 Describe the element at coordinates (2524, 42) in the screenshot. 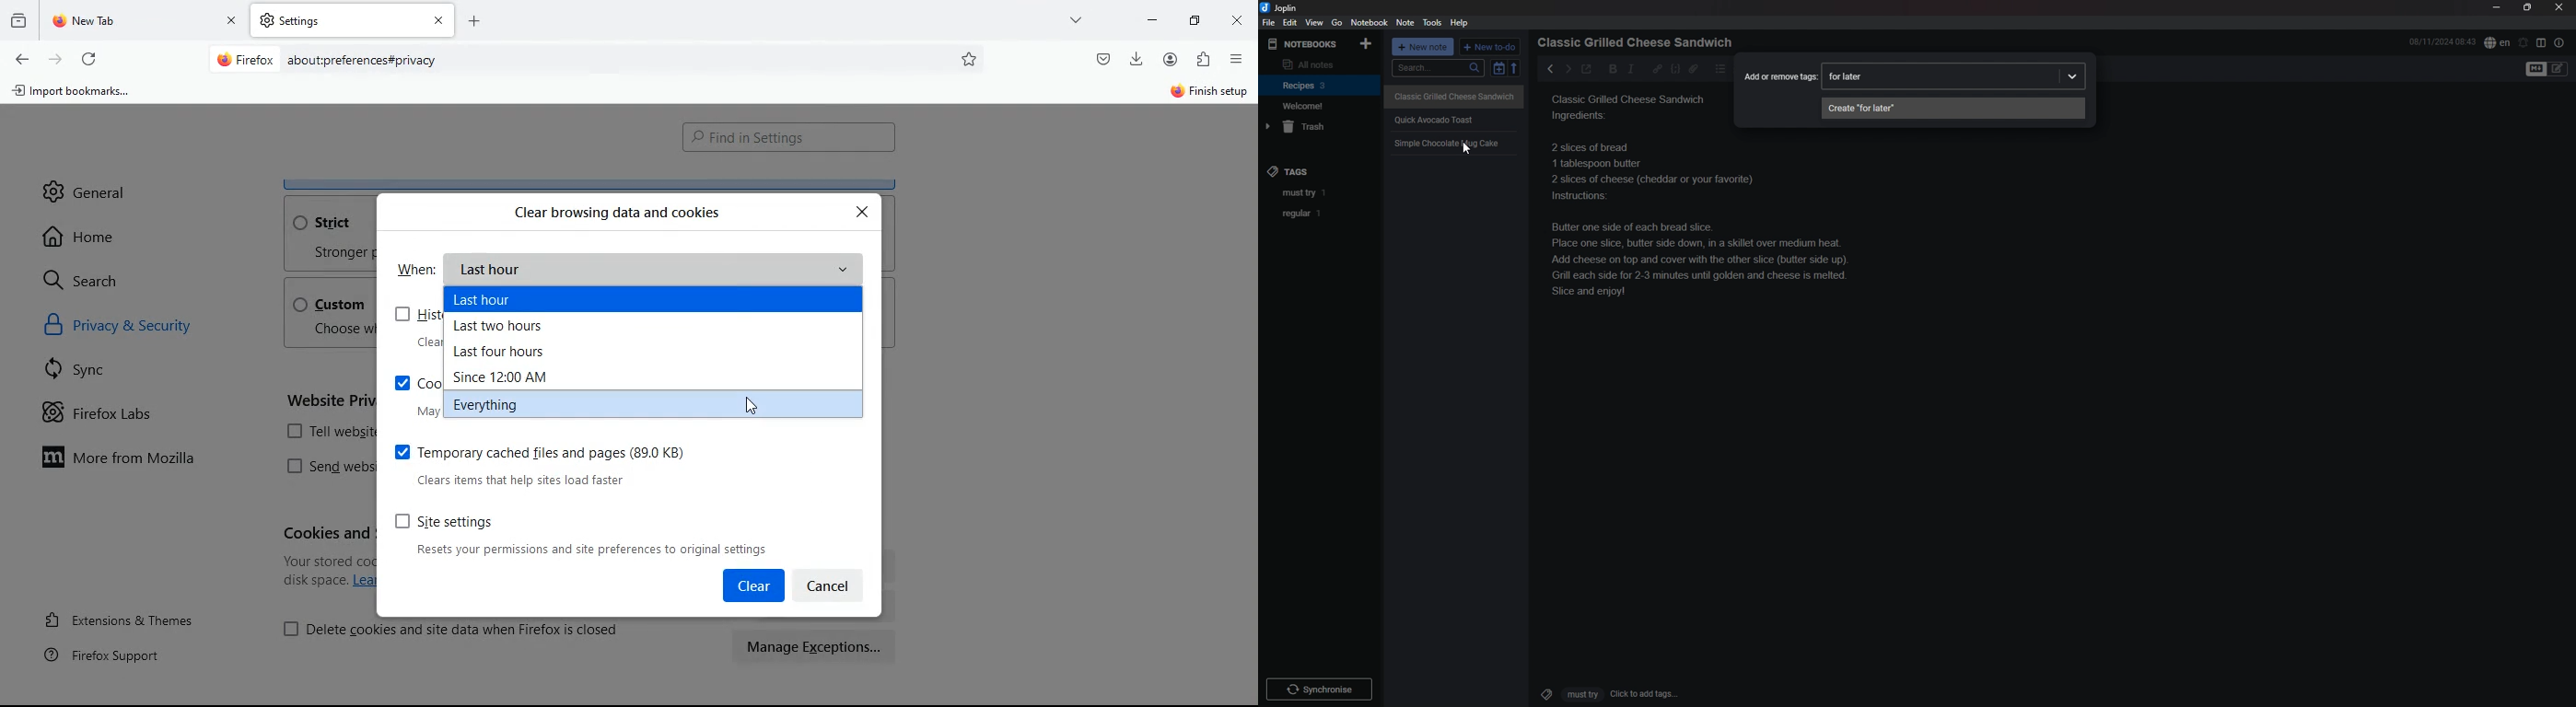

I see `set alarm` at that location.